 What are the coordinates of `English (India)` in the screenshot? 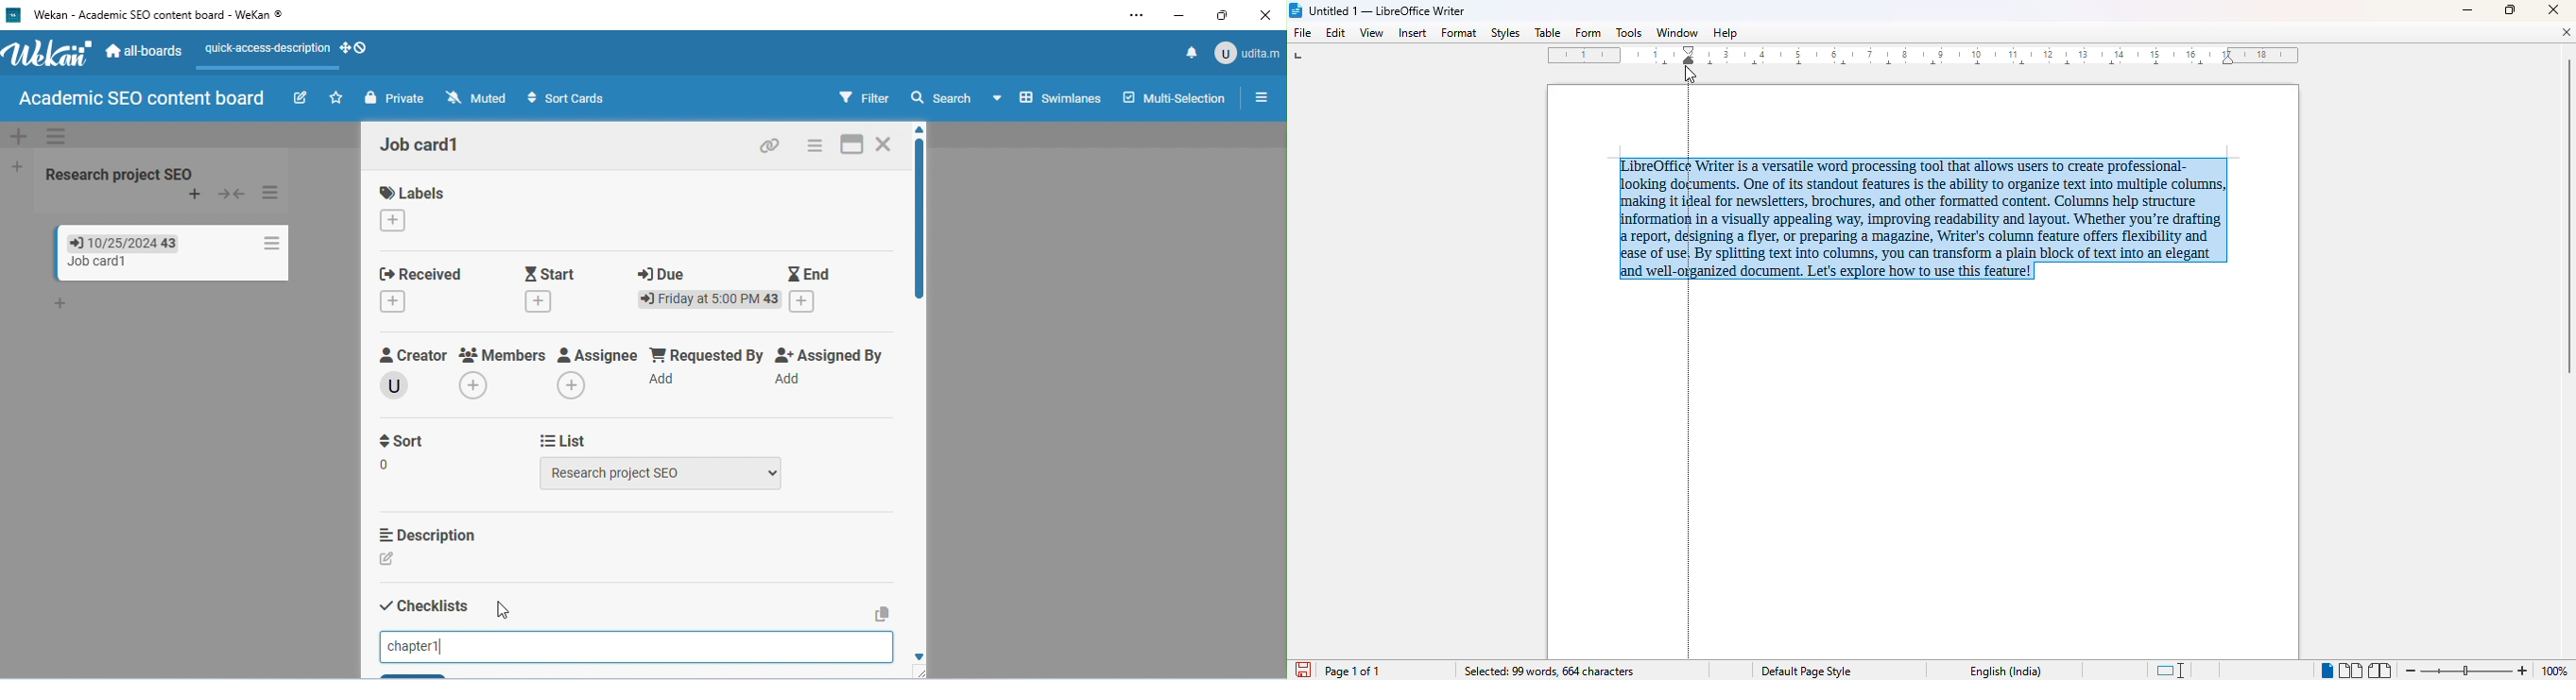 It's located at (2011, 672).